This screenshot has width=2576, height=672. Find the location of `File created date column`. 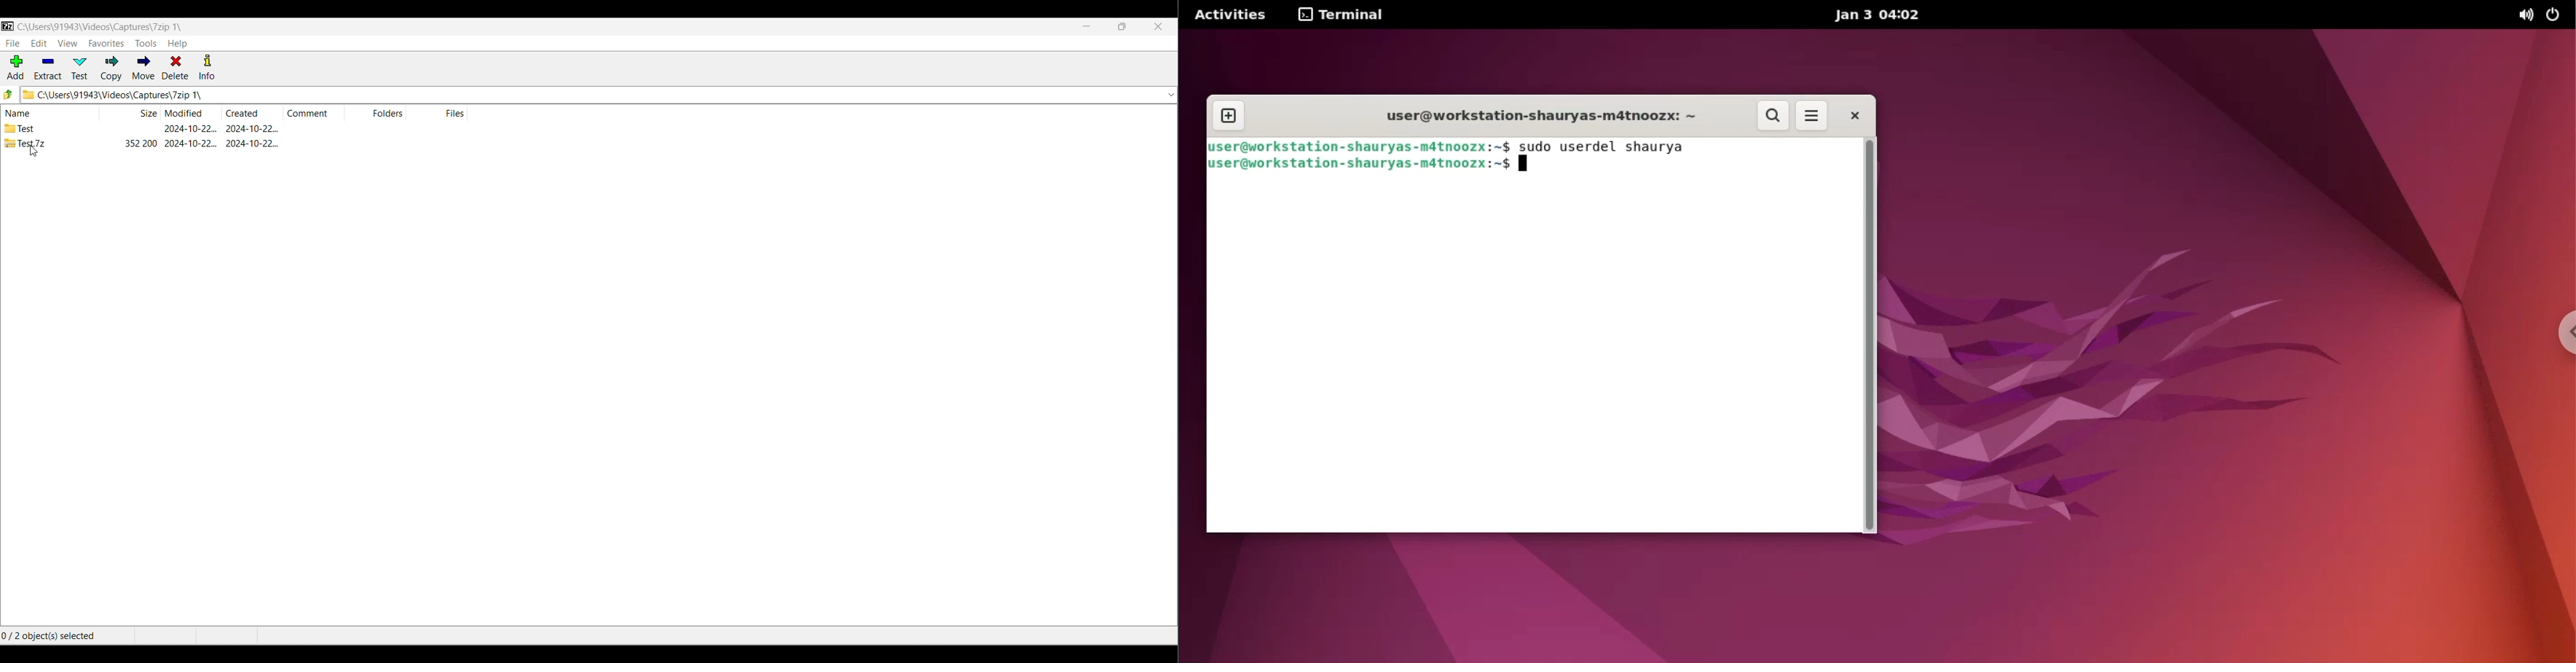

File created date column is located at coordinates (242, 112).